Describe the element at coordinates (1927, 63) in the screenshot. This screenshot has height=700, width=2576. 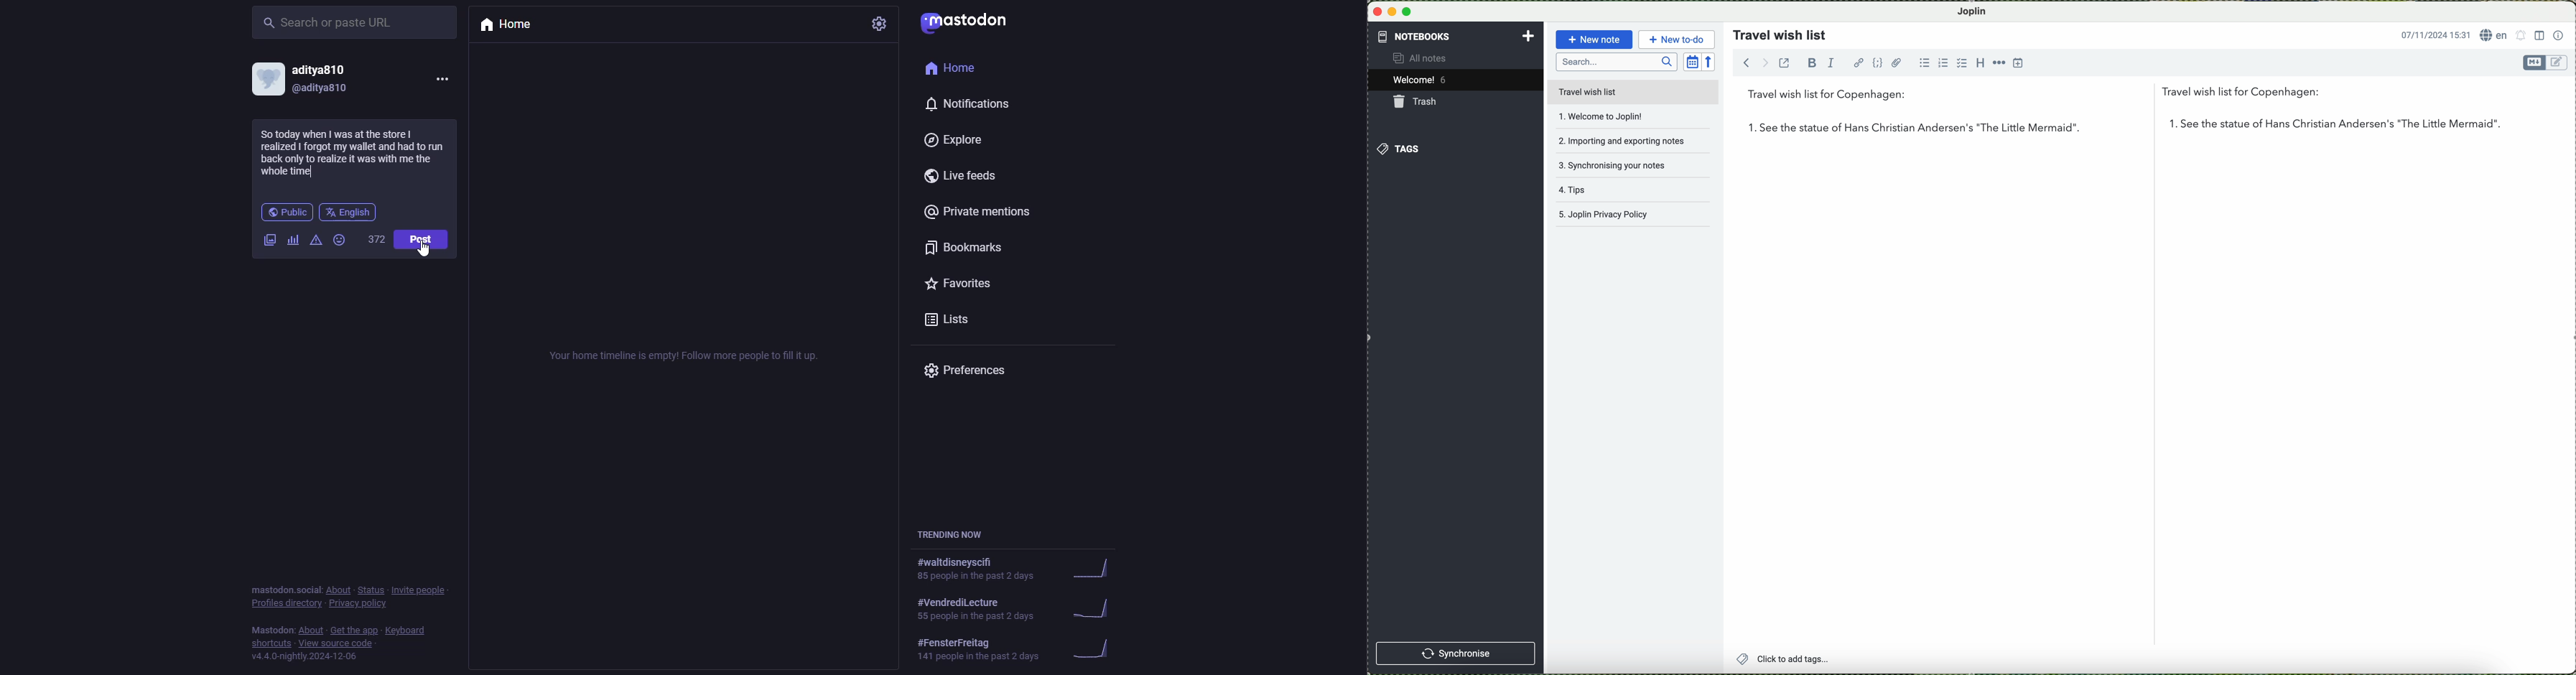
I see `bulleted list` at that location.